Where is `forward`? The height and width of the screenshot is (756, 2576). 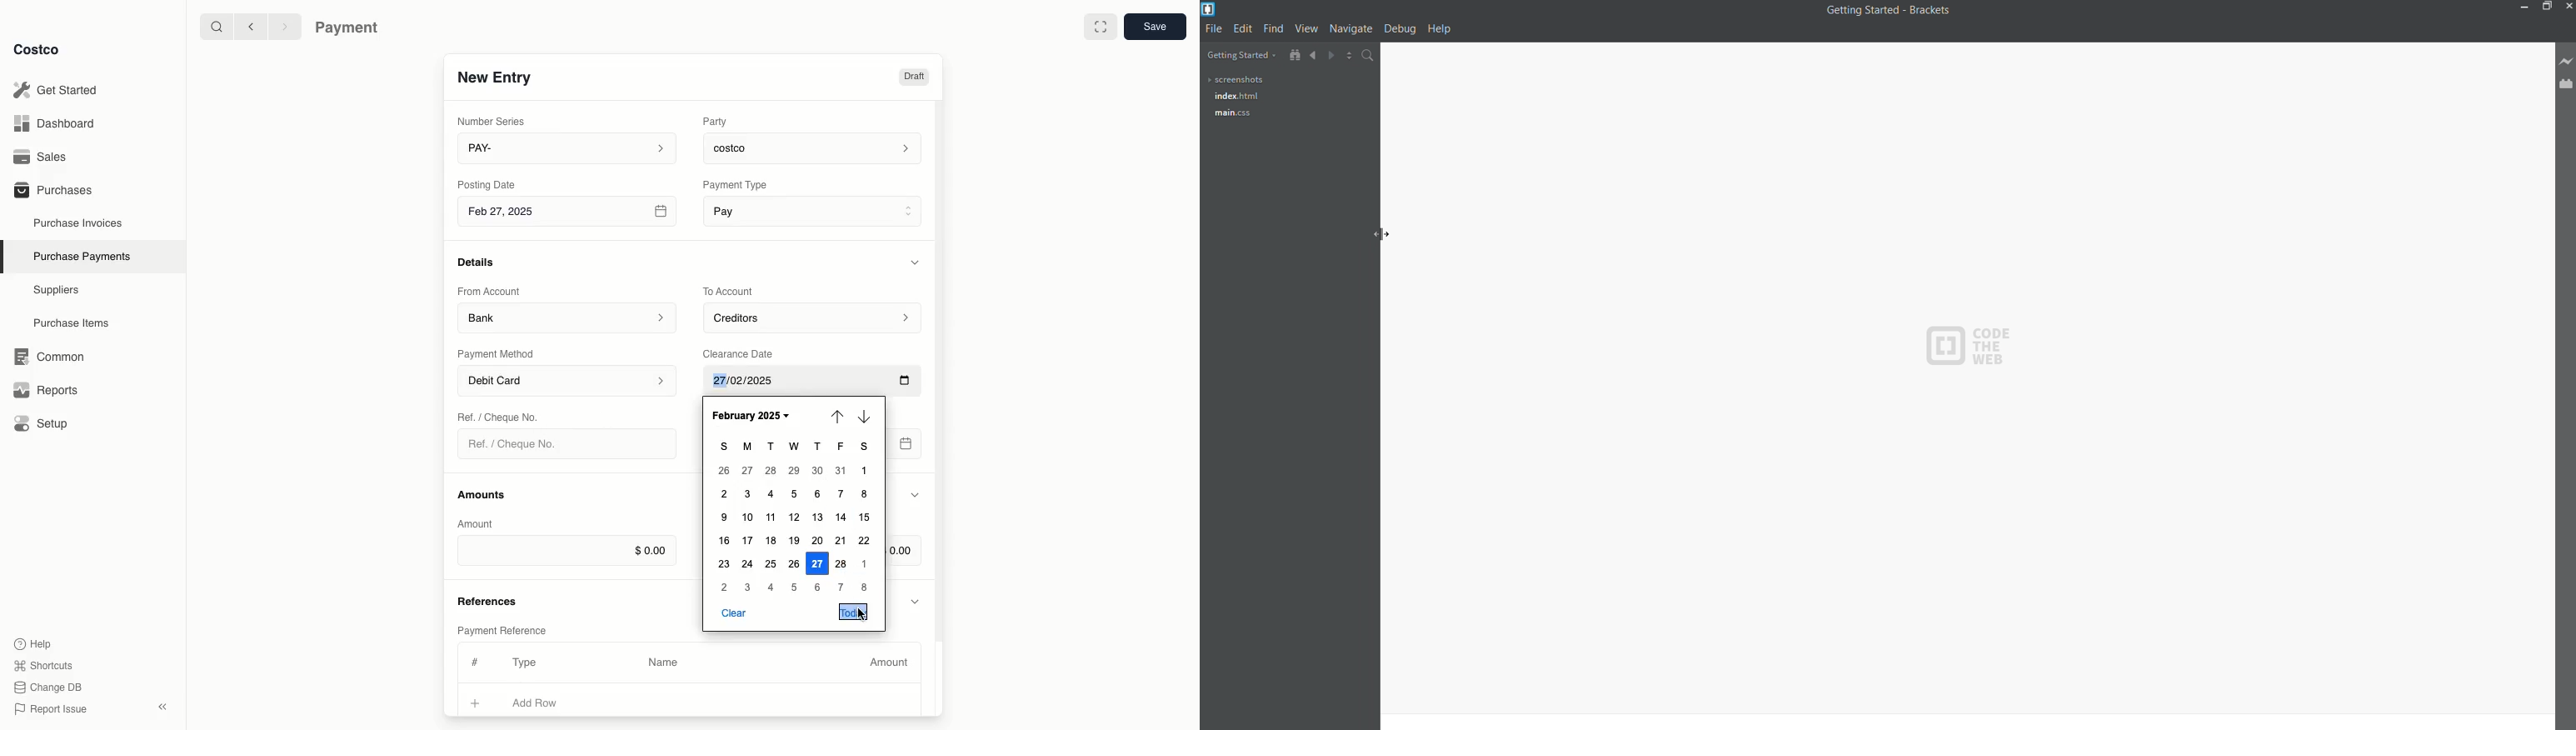 forward is located at coordinates (1325, 55).